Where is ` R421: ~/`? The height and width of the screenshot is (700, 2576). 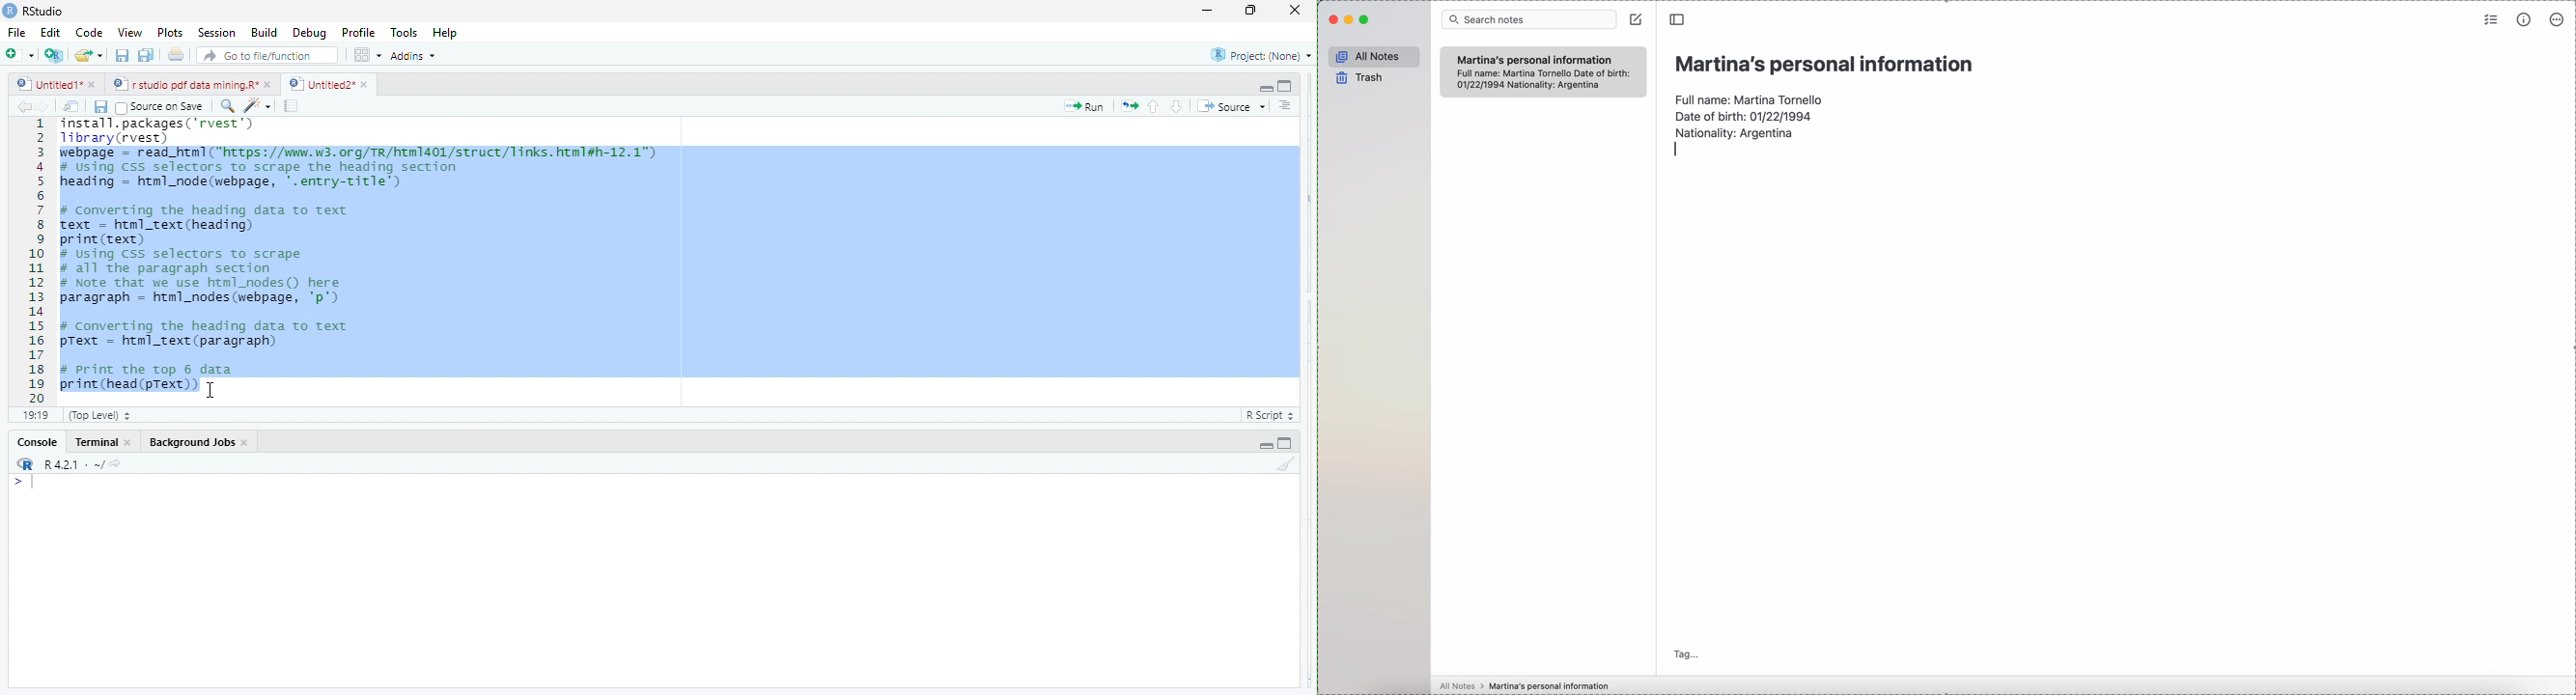  R421: ~/ is located at coordinates (87, 464).